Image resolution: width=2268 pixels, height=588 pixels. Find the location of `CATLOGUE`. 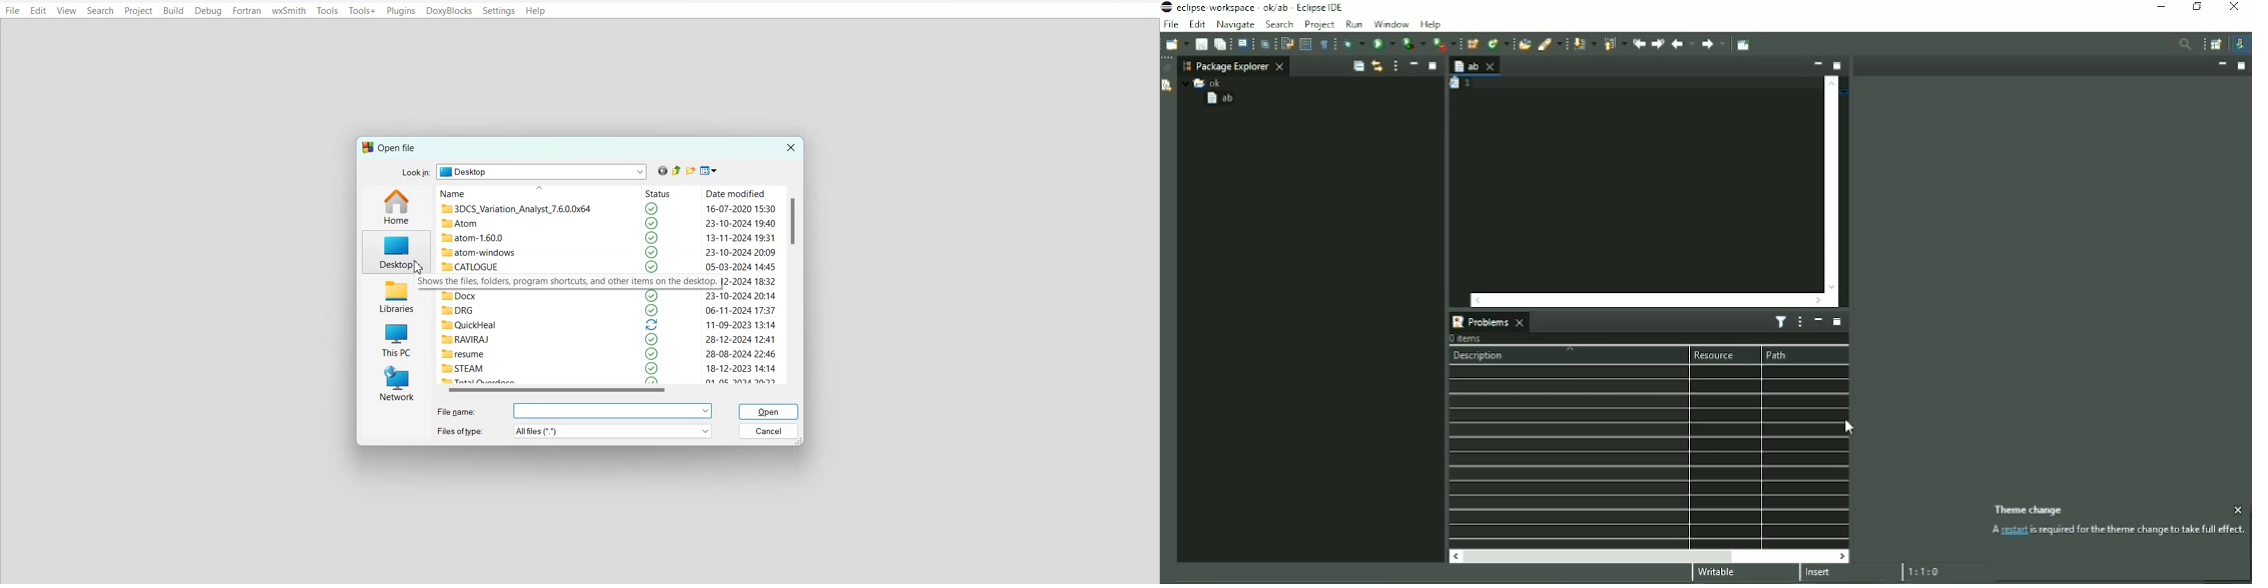

CATLOGUE is located at coordinates (473, 267).